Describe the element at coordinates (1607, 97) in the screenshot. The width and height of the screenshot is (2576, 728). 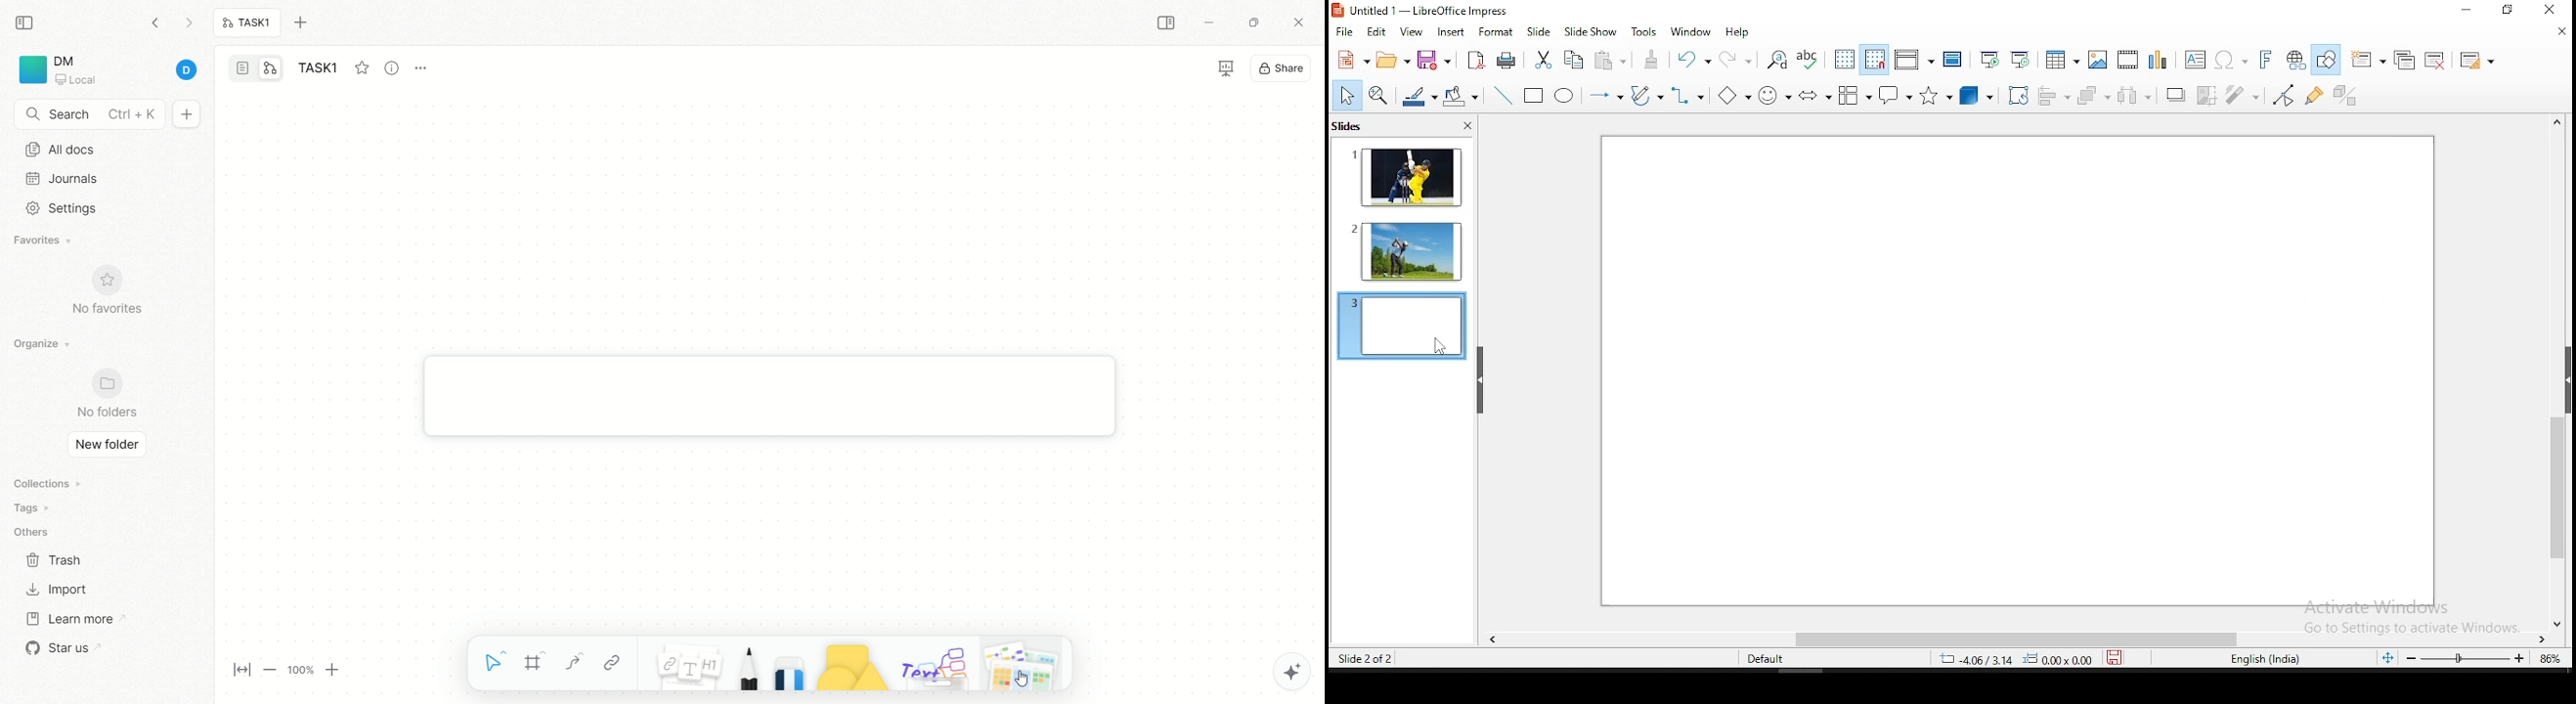
I see `lines and arrows` at that location.